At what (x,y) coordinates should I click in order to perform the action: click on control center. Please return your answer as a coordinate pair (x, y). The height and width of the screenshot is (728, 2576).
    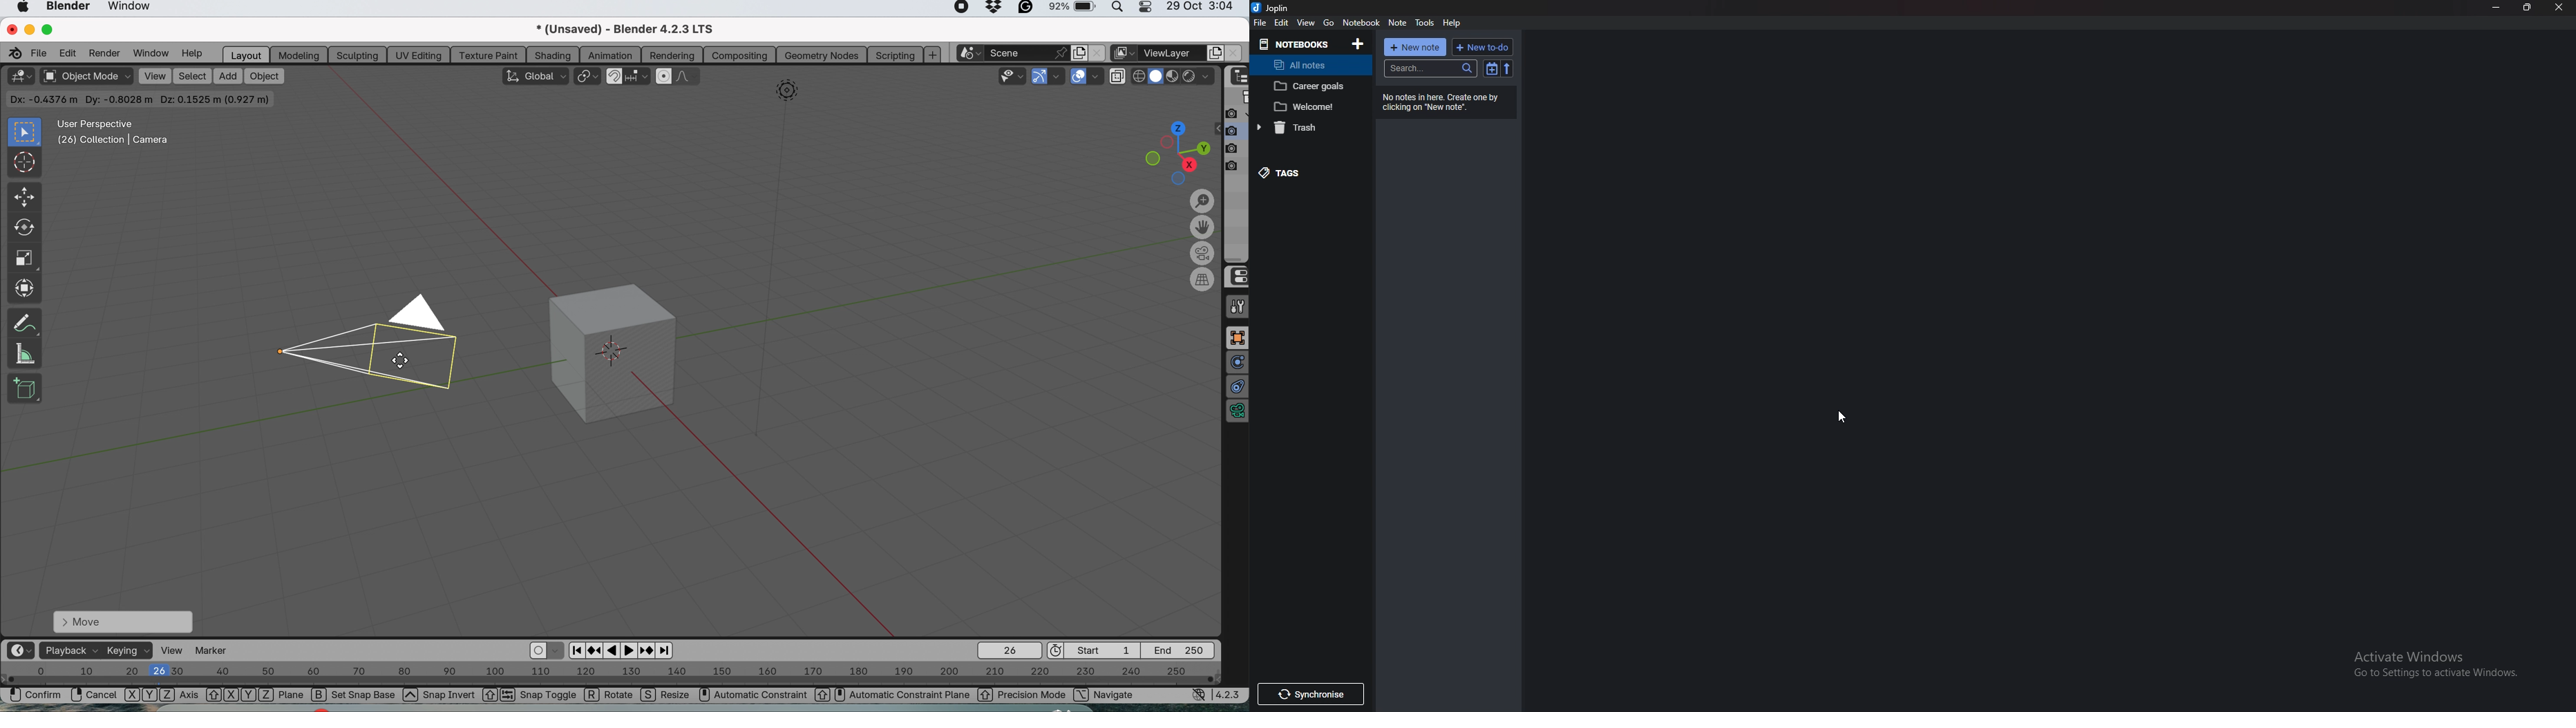
    Looking at the image, I should click on (1237, 277).